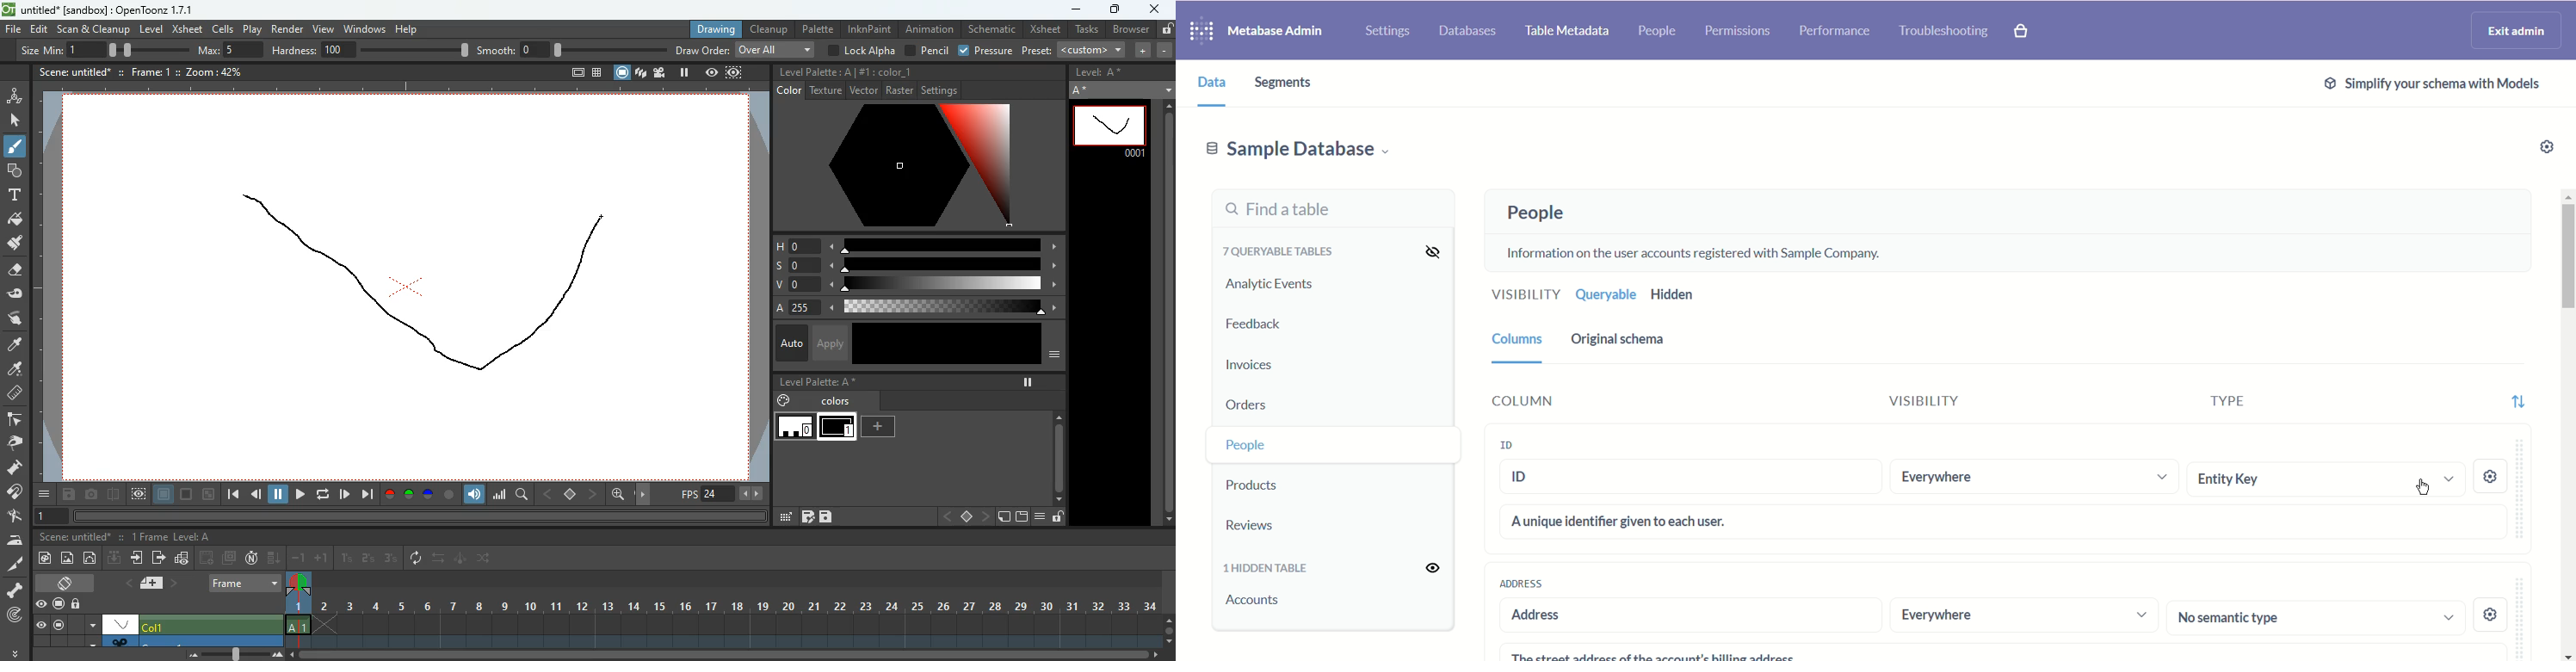 Image resolution: width=2576 pixels, height=672 pixels. I want to click on a, so click(1084, 91).